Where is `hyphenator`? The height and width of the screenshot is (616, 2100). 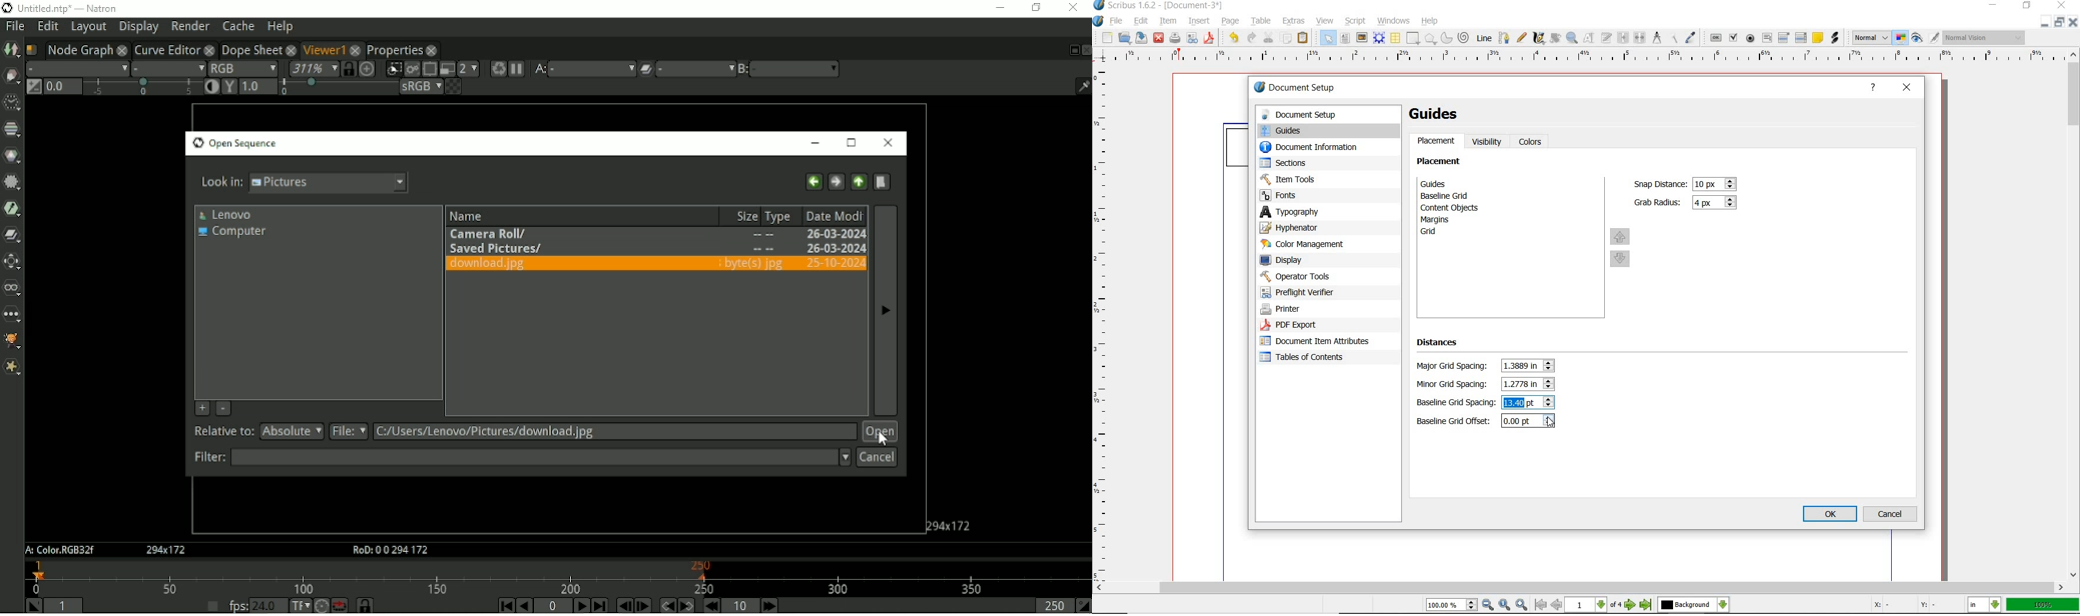
hyphenator is located at coordinates (1321, 228).